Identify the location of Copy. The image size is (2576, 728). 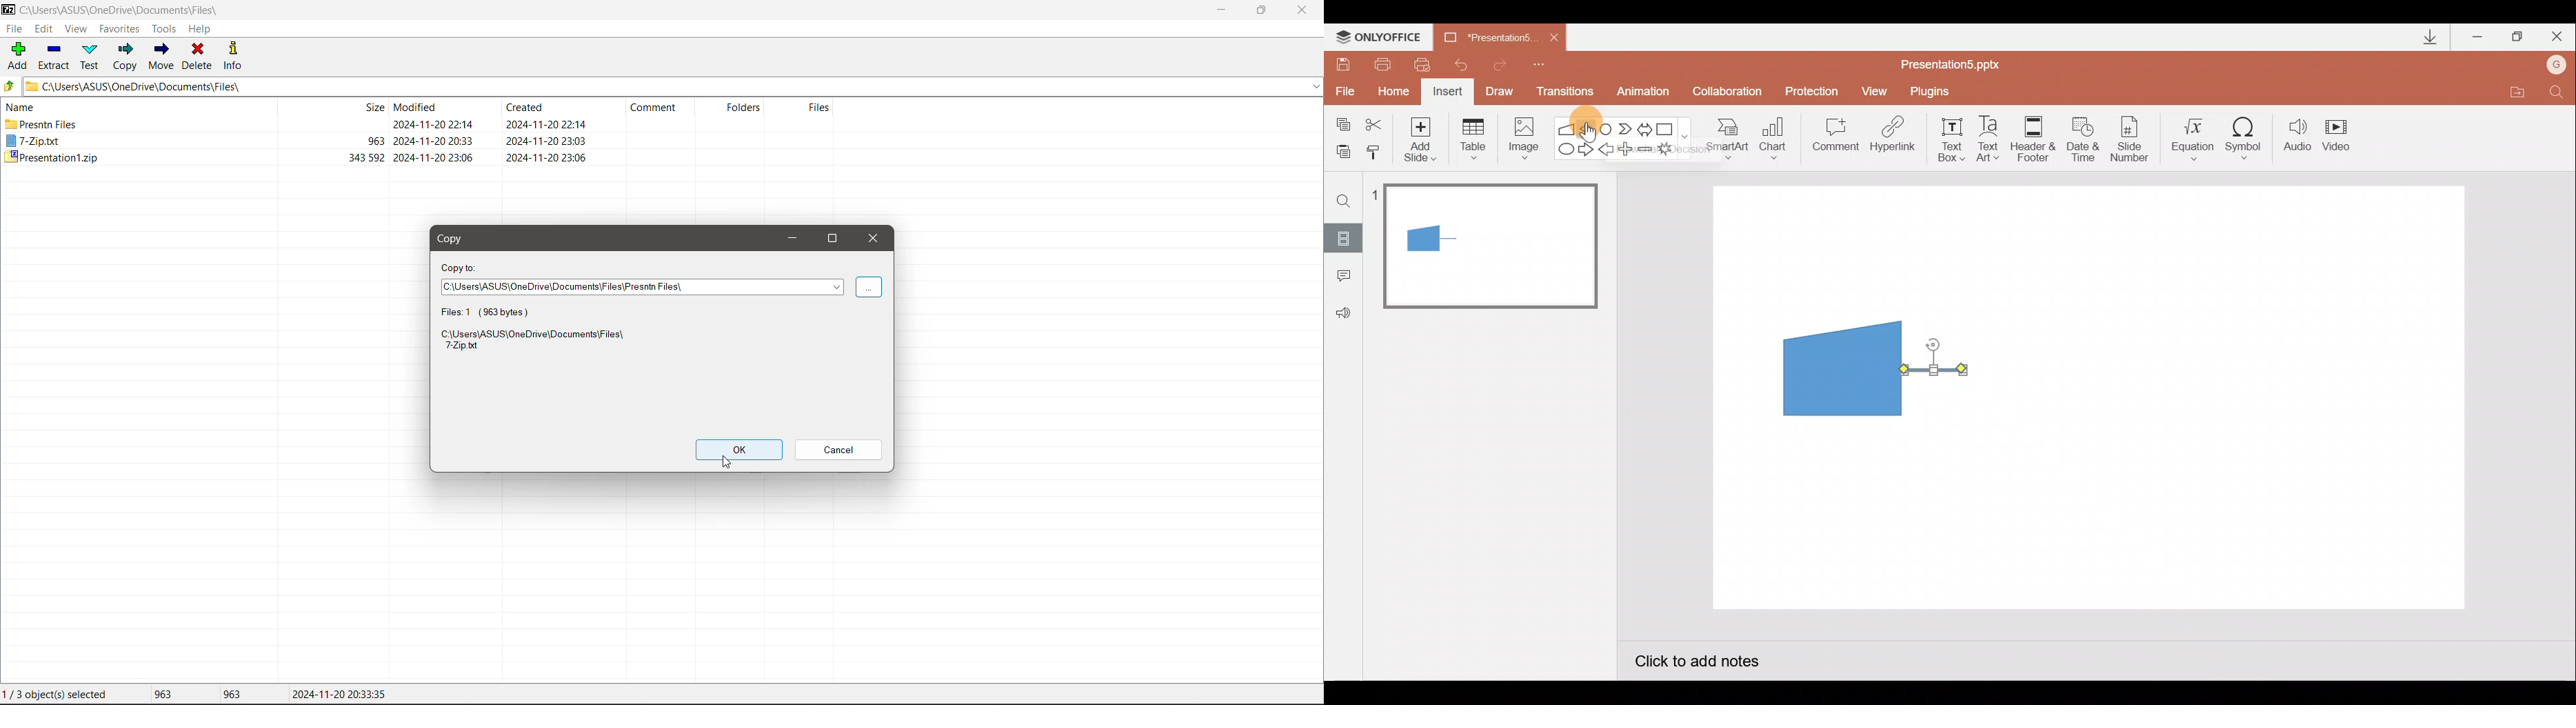
(456, 240).